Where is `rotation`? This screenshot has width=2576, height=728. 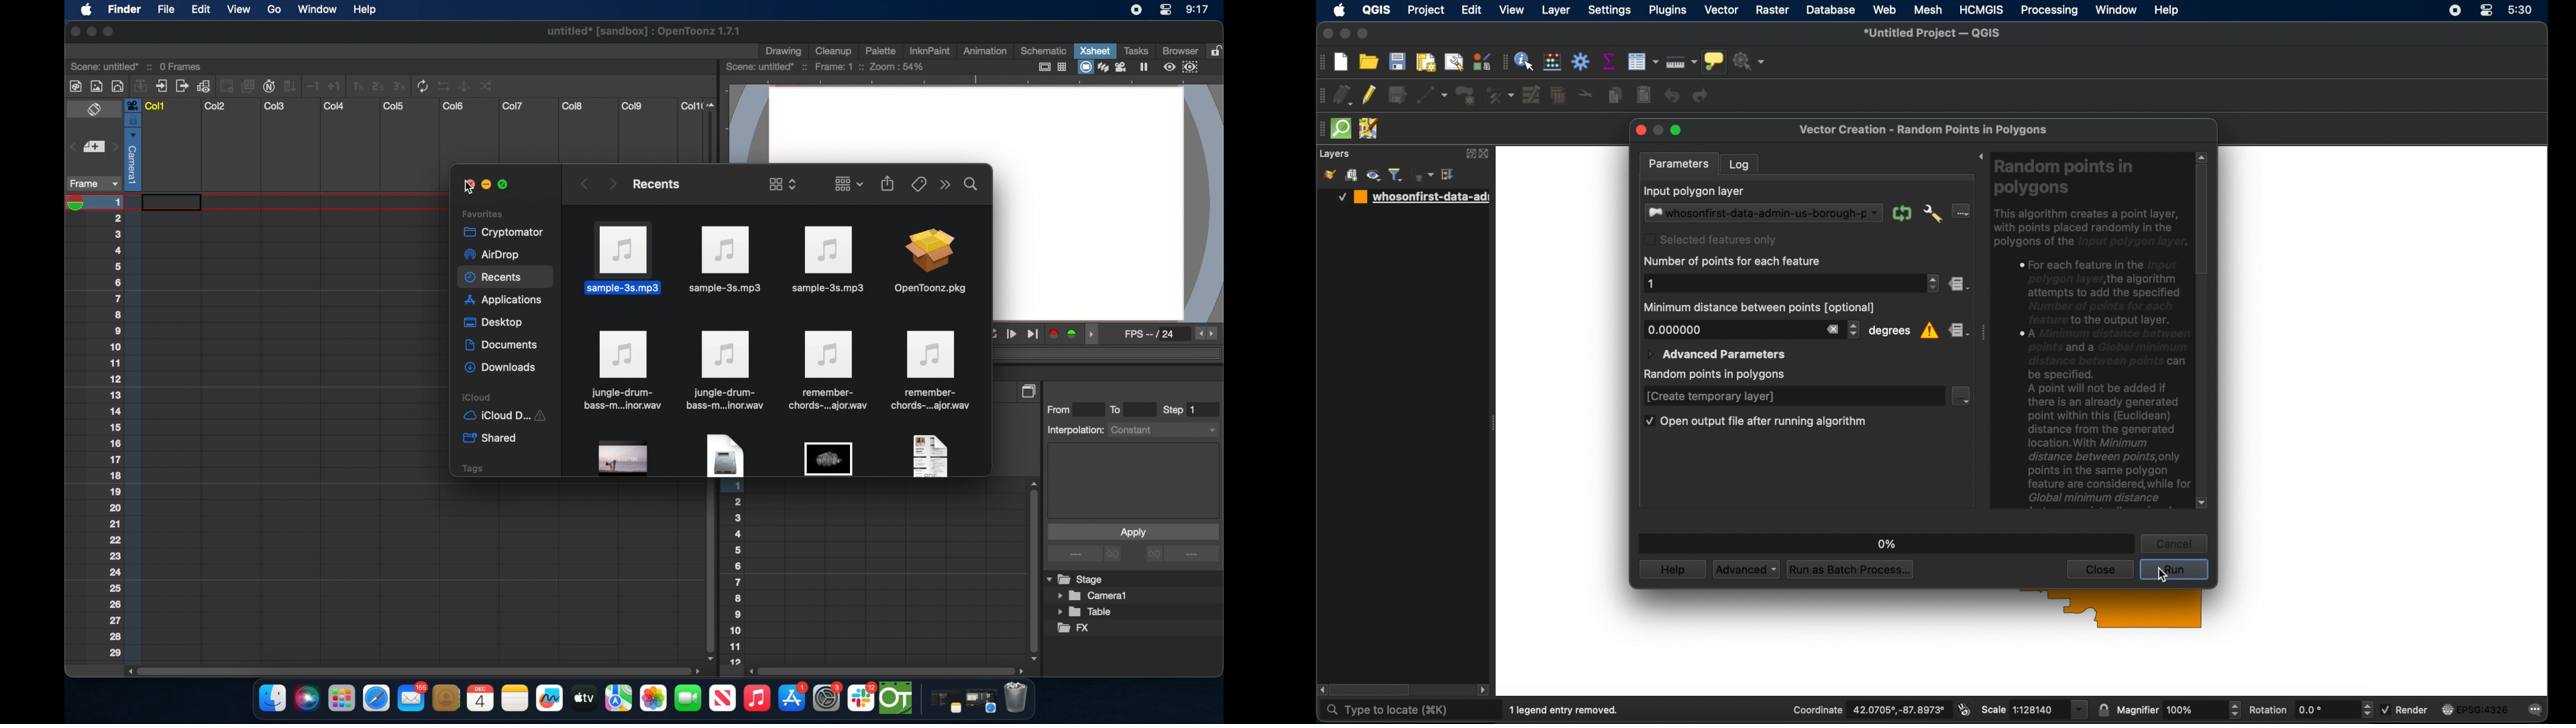 rotation is located at coordinates (2311, 709).